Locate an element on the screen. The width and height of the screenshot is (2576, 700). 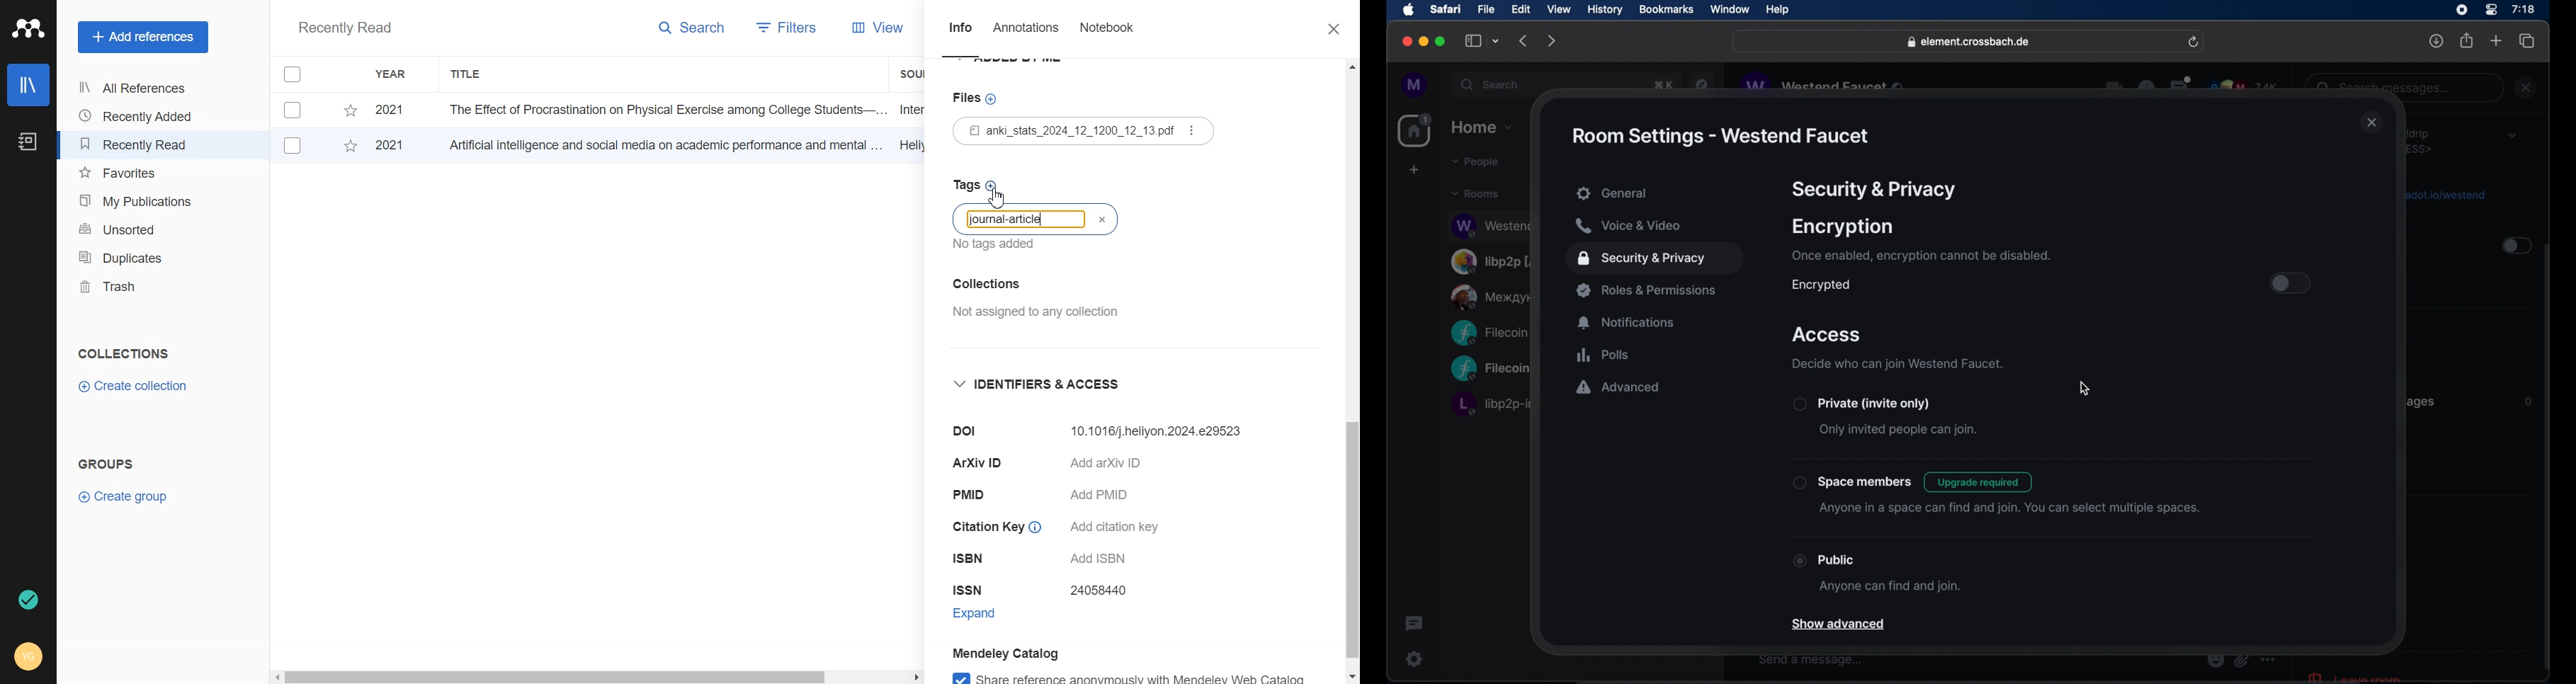
Annotations is located at coordinates (1028, 31).